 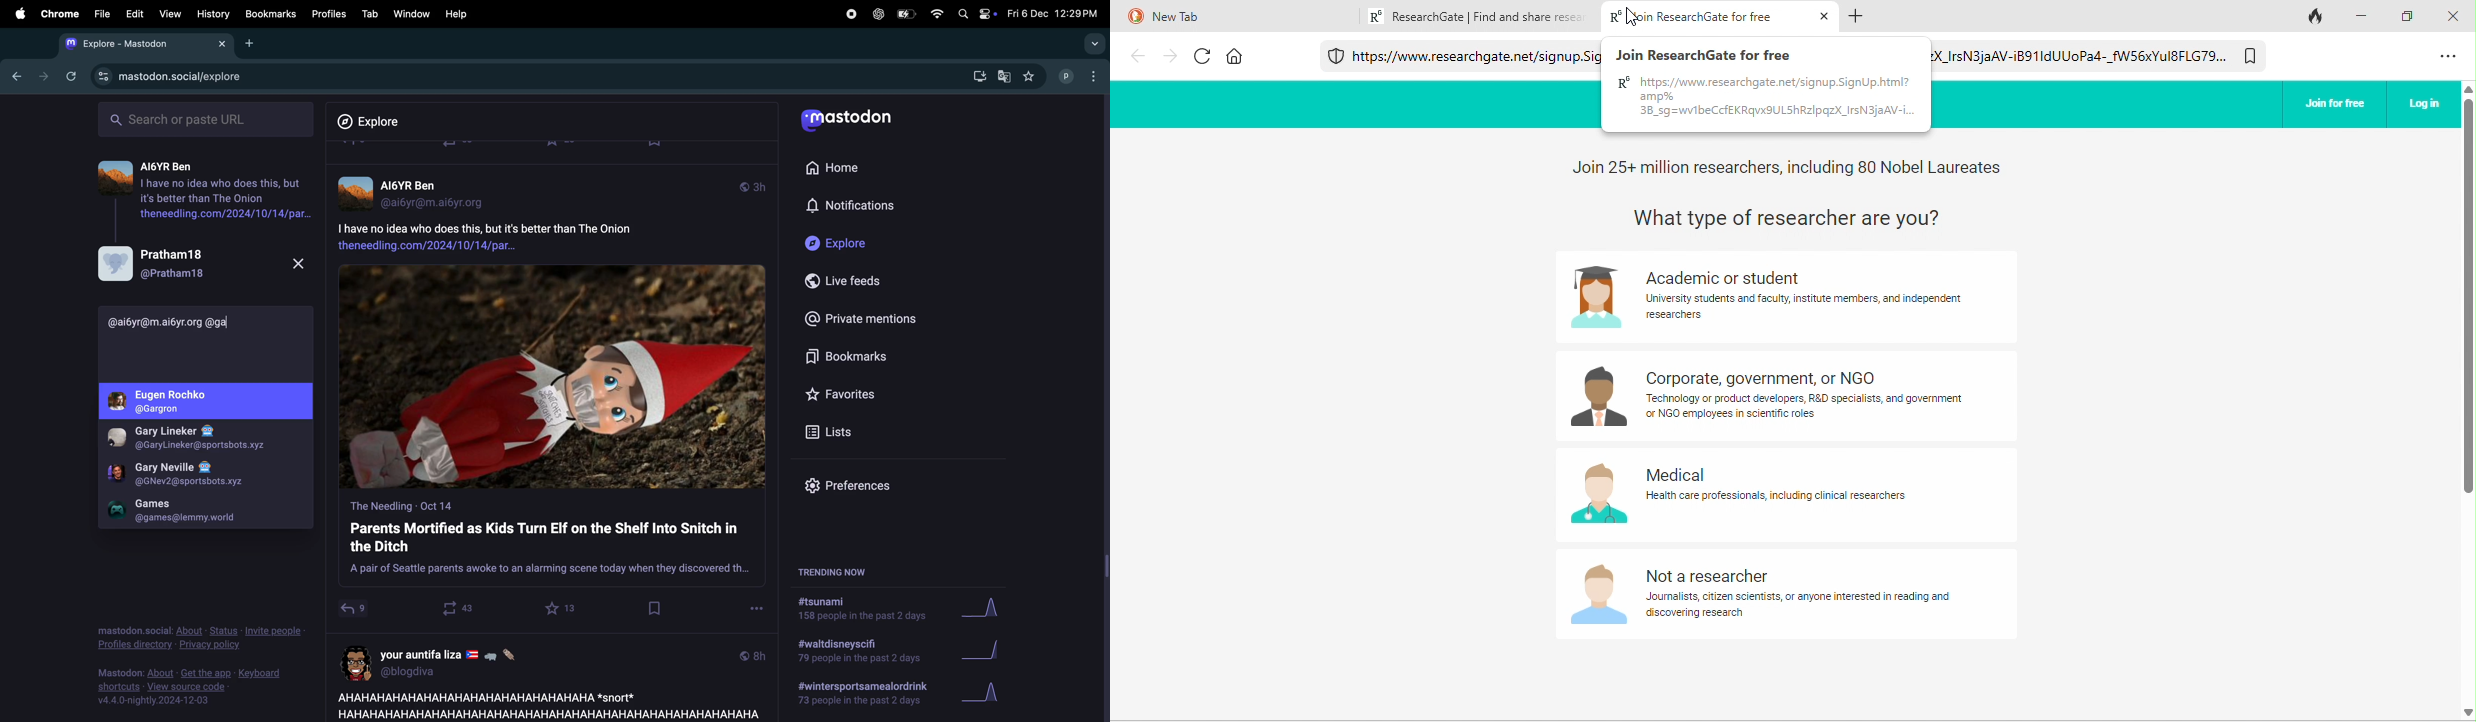 What do you see at coordinates (855, 488) in the screenshot?
I see `prefrences` at bounding box center [855, 488].